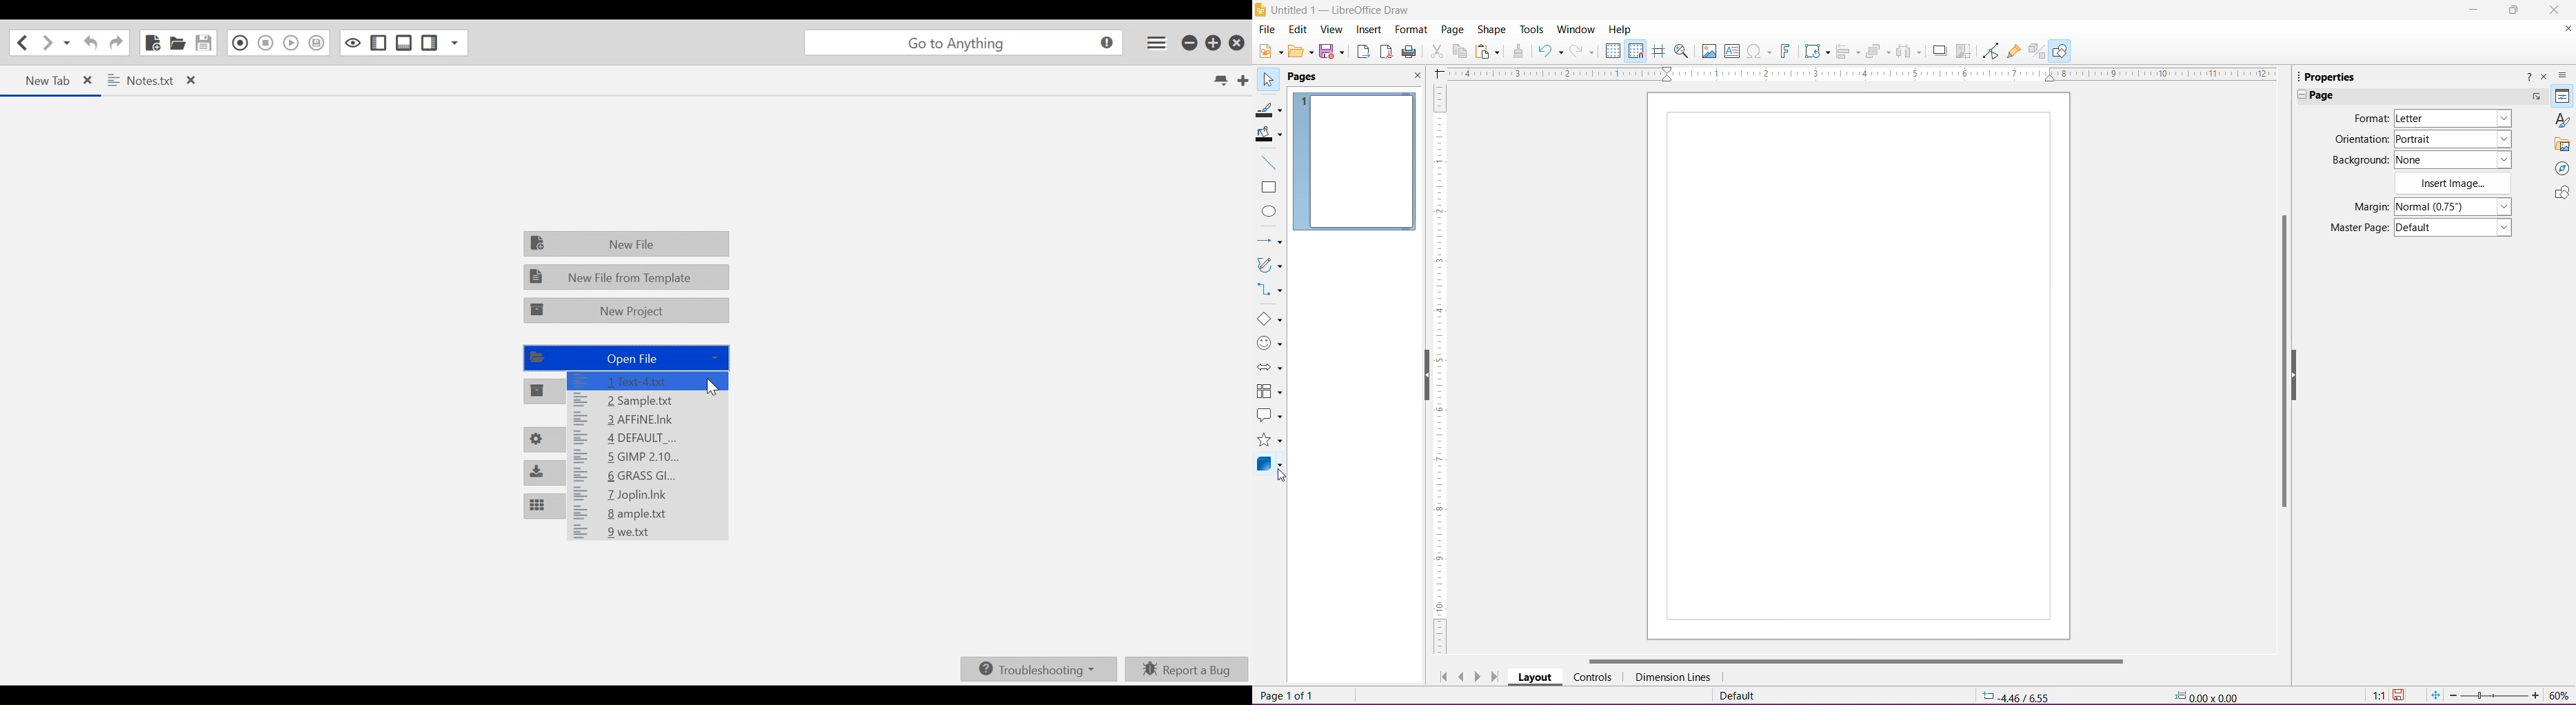  I want to click on File, so click(1267, 29).